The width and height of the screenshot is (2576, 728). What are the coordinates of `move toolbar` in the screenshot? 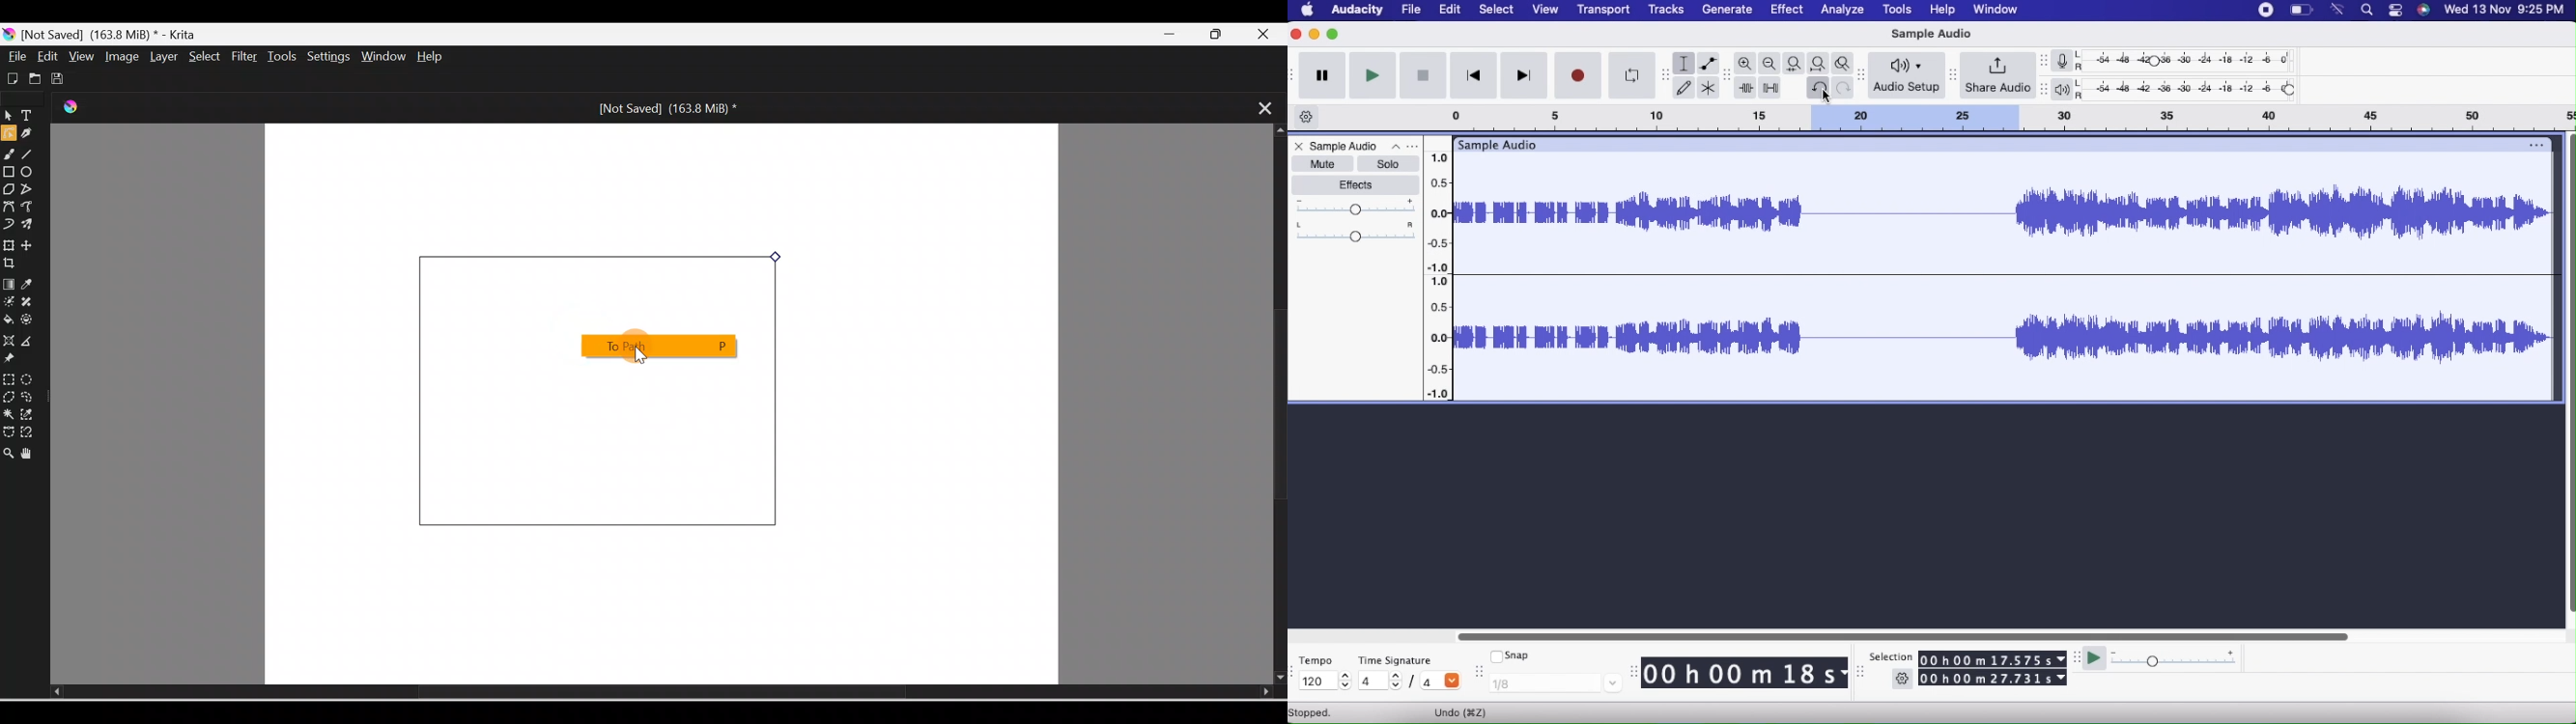 It's located at (2076, 659).